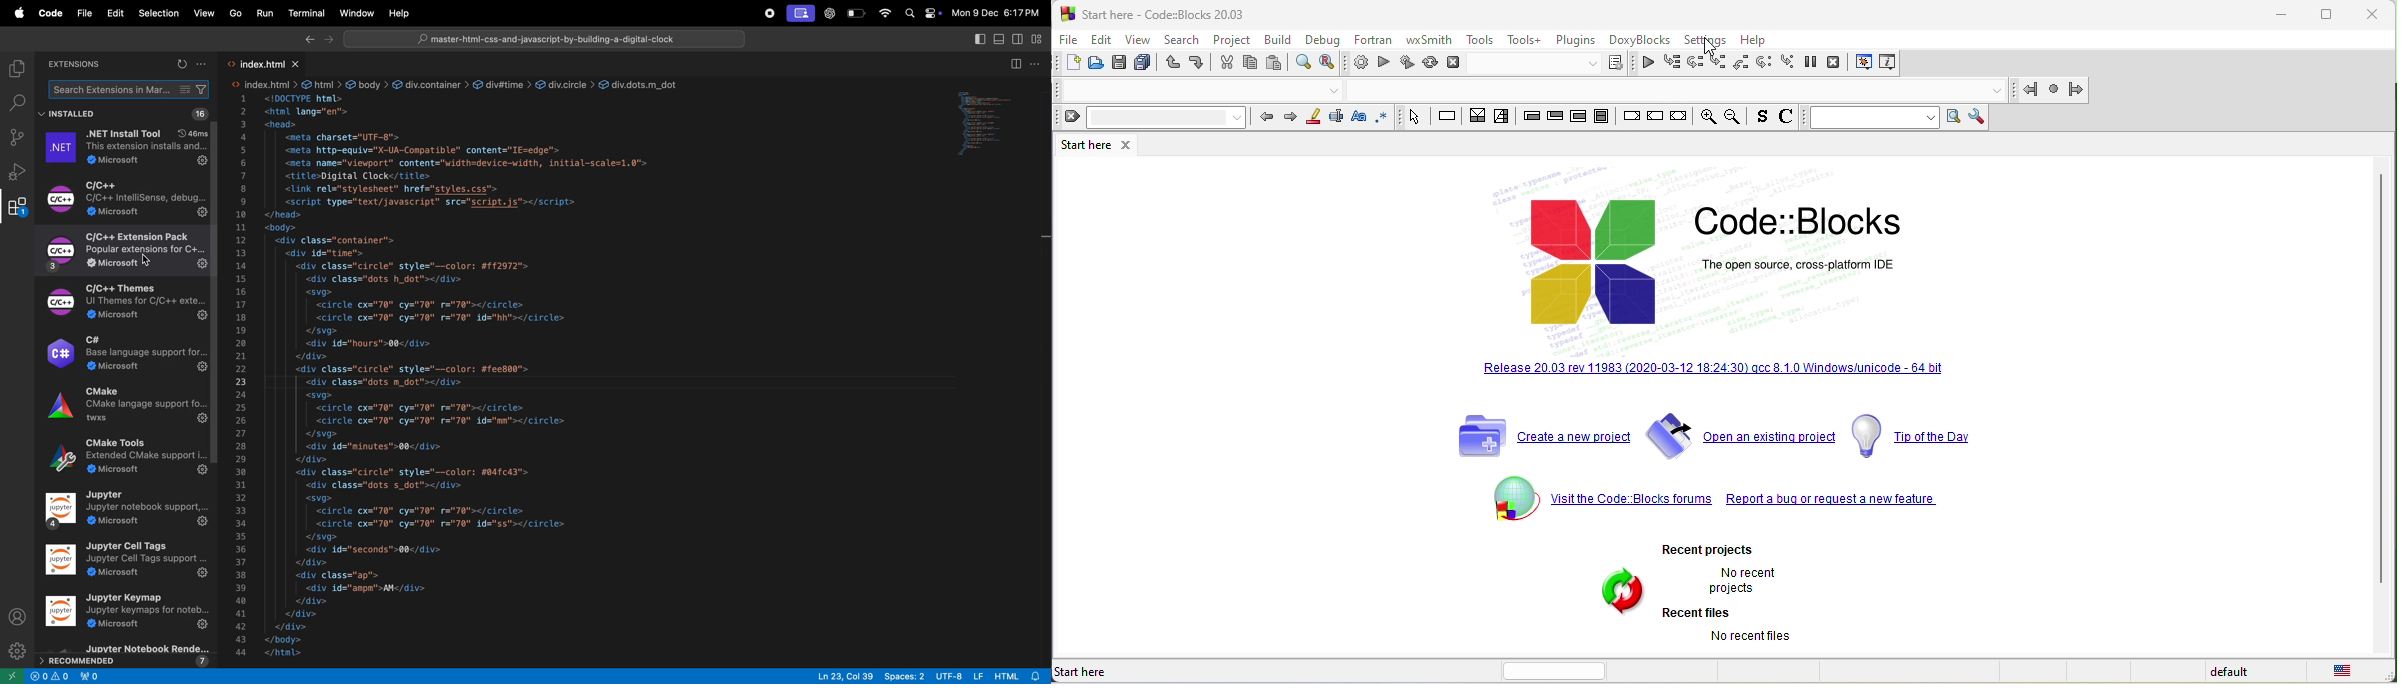 This screenshot has width=2408, height=700. I want to click on c/C++ extesnsiomns, so click(128, 198).